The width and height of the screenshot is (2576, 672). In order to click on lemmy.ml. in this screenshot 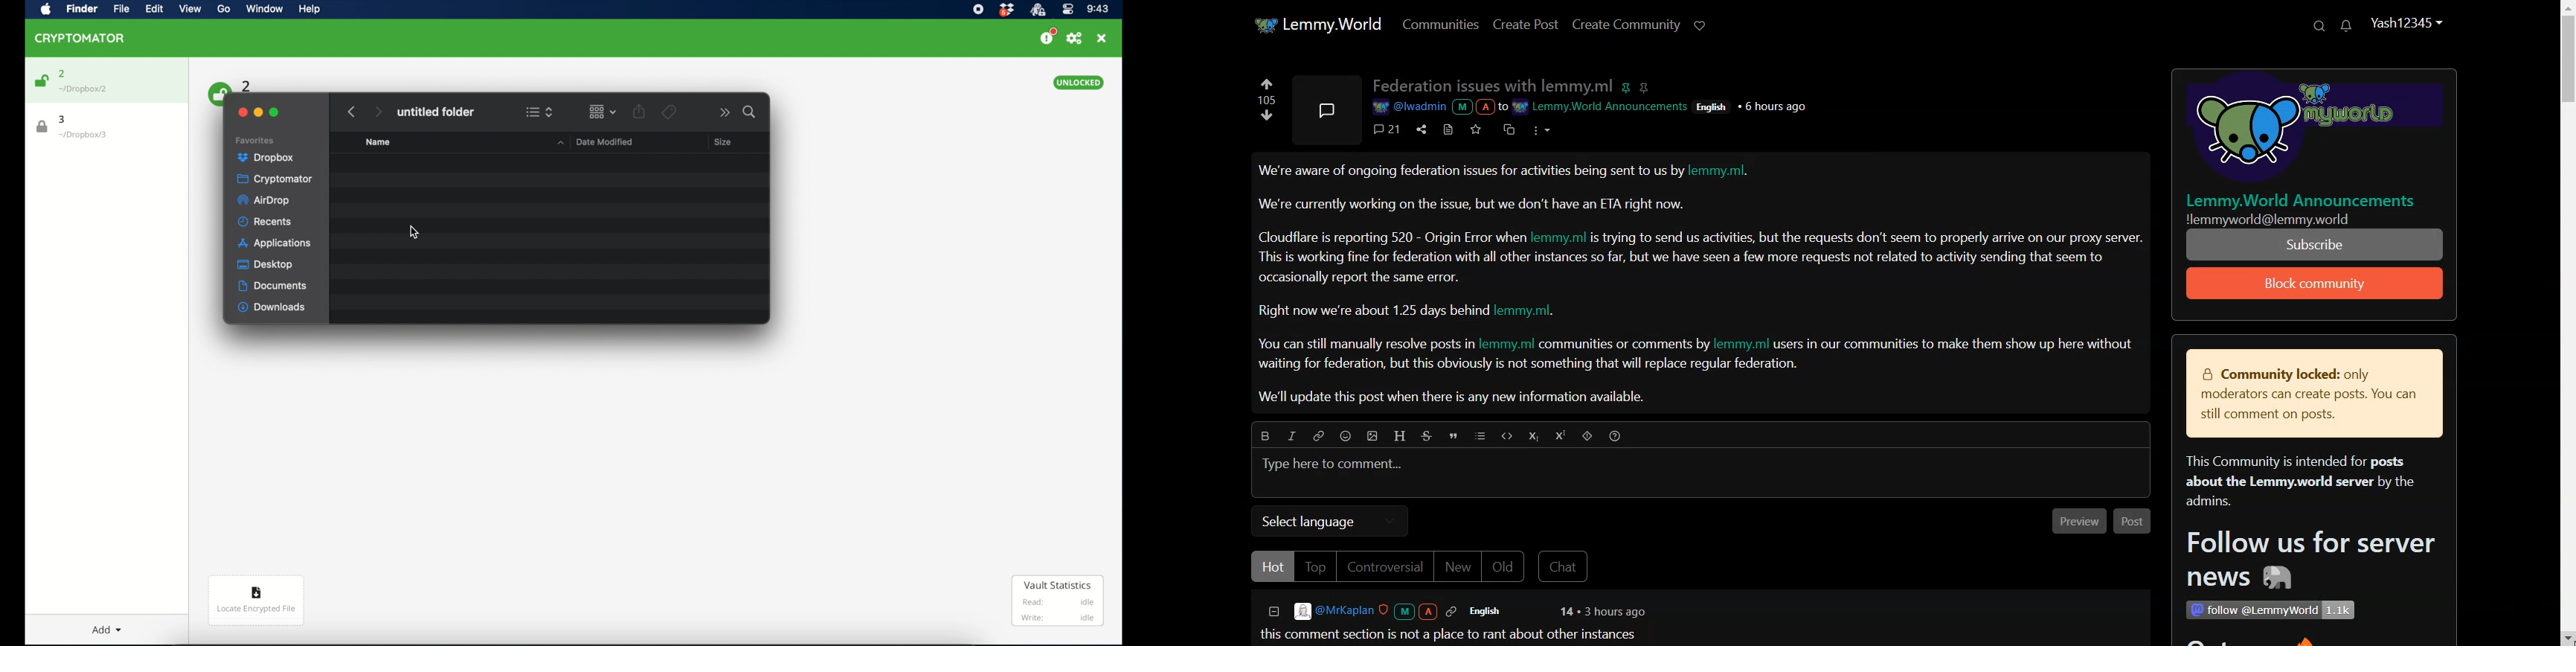, I will do `click(1533, 310)`.